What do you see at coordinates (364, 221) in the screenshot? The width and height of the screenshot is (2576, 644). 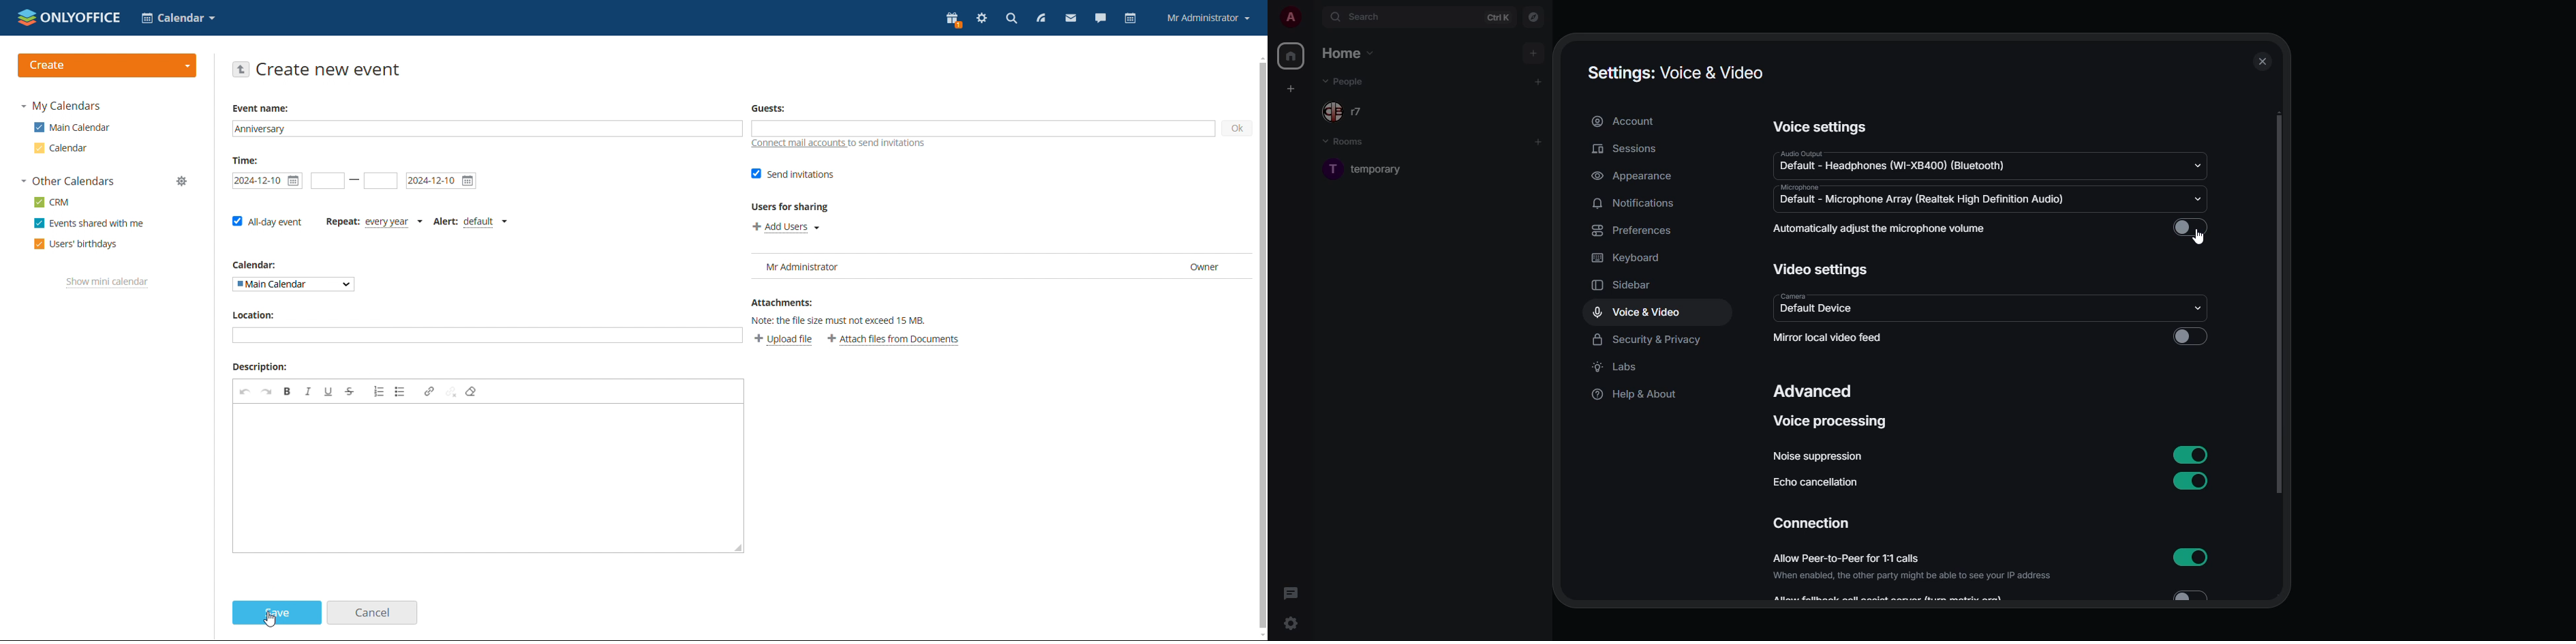 I see `event repetition` at bounding box center [364, 221].